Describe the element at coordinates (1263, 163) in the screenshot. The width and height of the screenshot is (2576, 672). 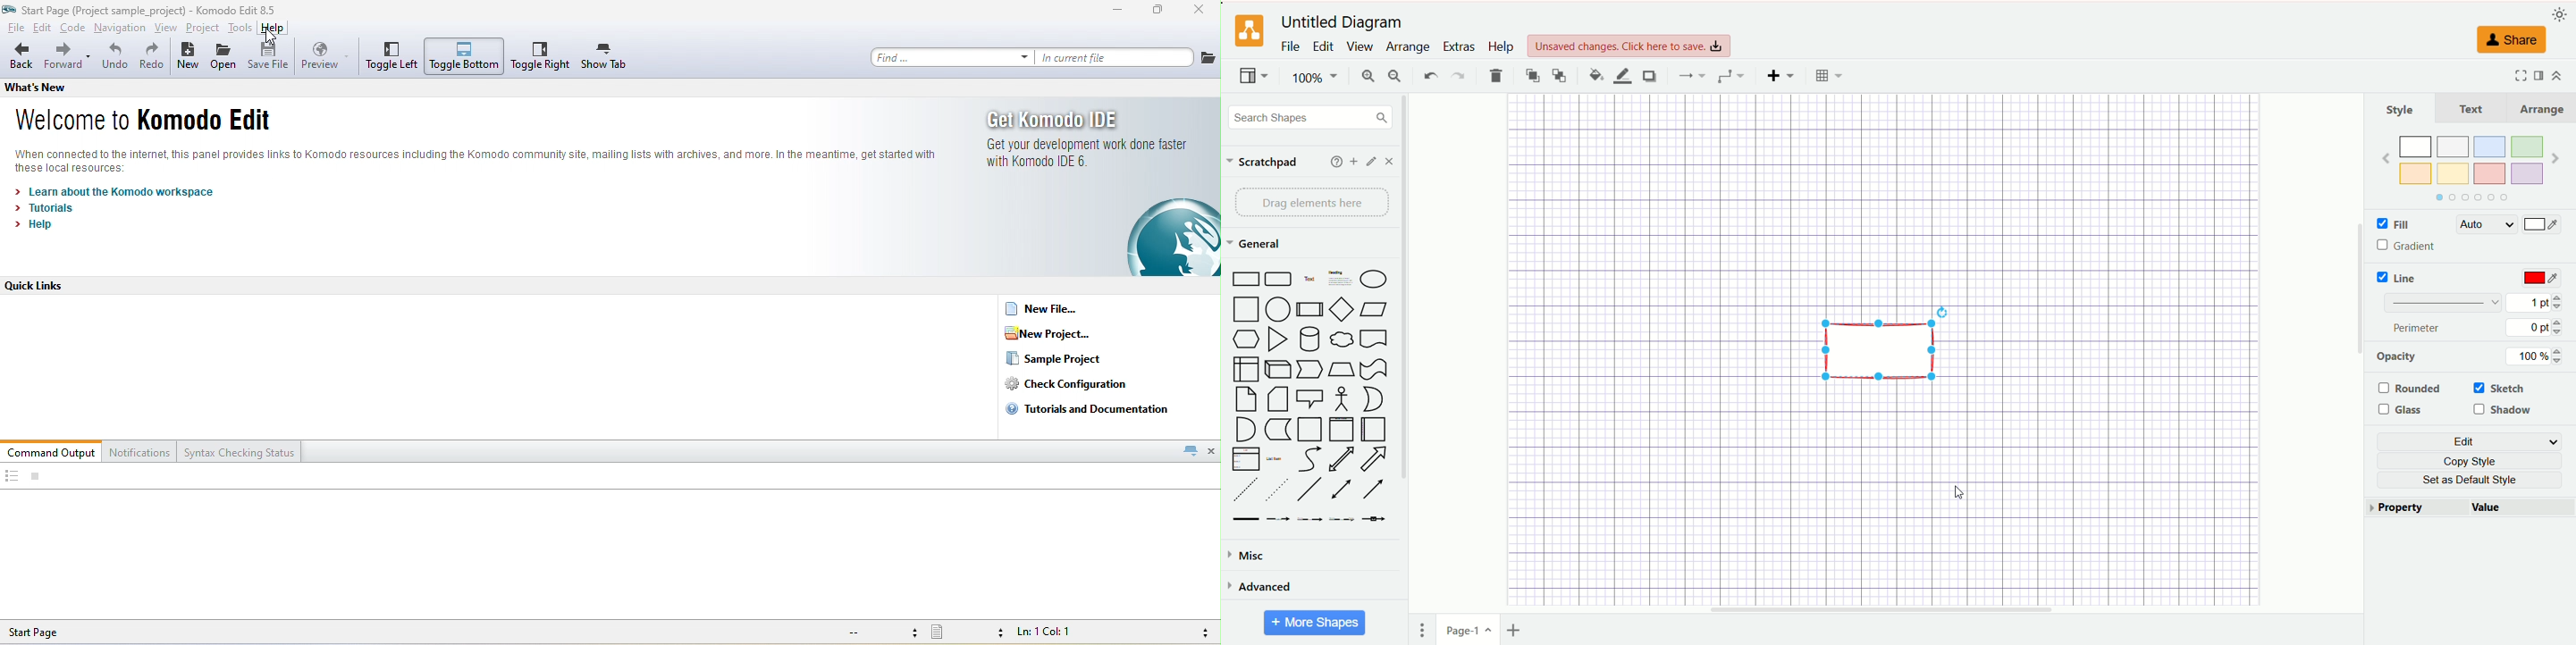
I see `scratchpad` at that location.